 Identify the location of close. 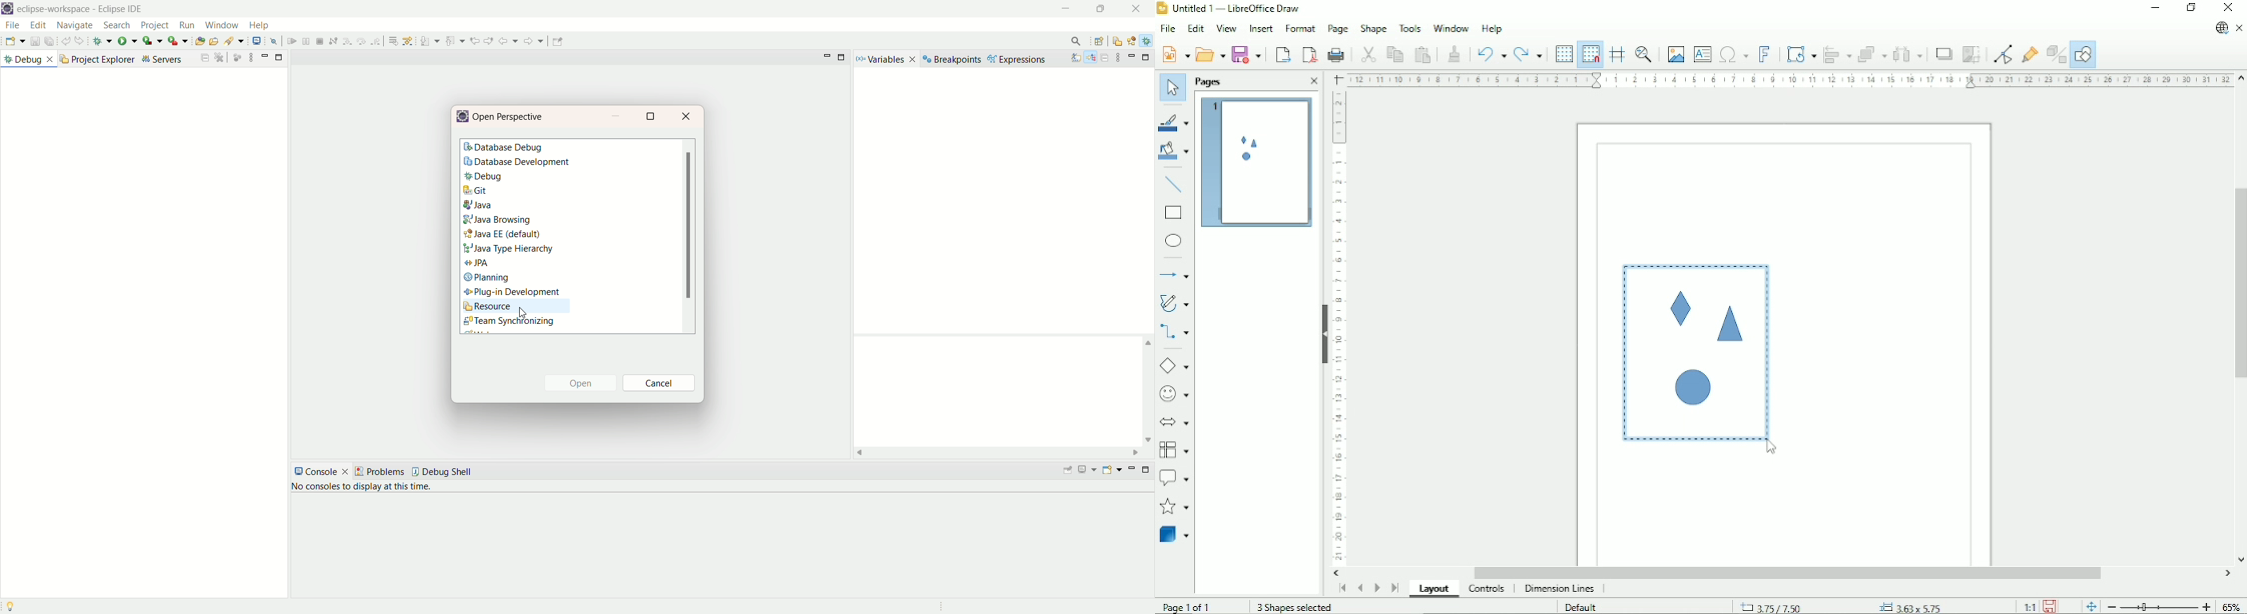
(687, 117).